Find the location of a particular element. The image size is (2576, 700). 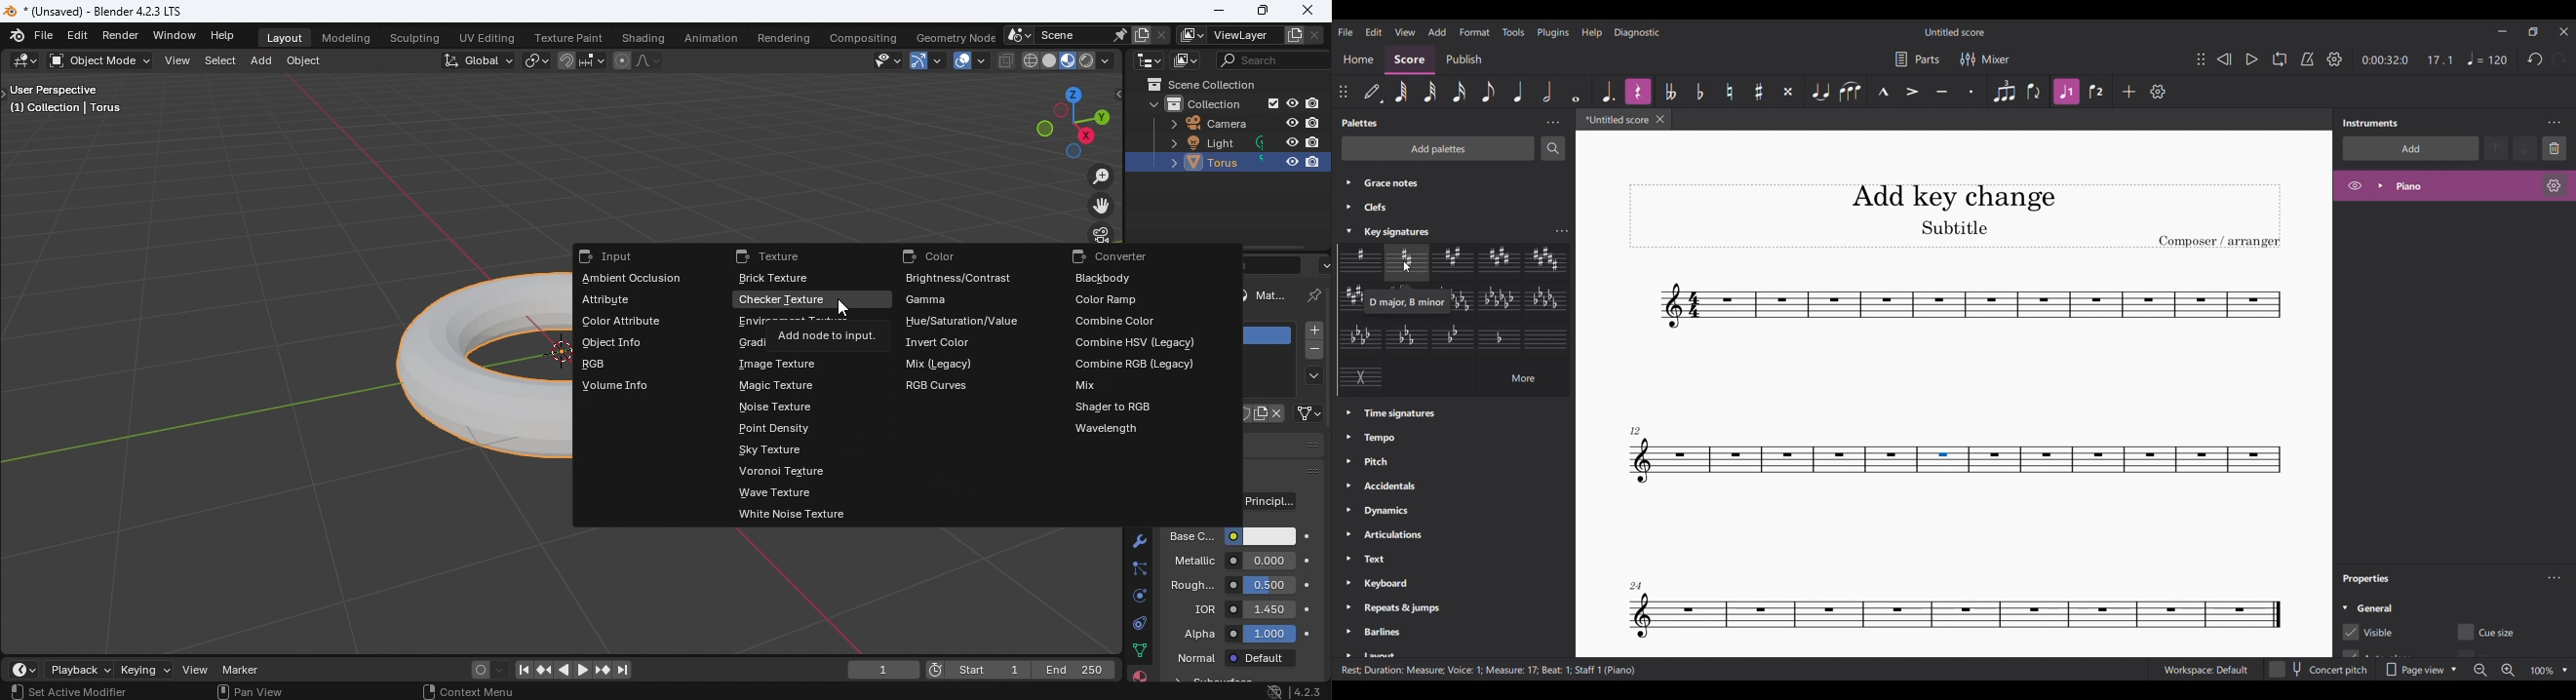

Toggle for Cue size is located at coordinates (2489, 632).